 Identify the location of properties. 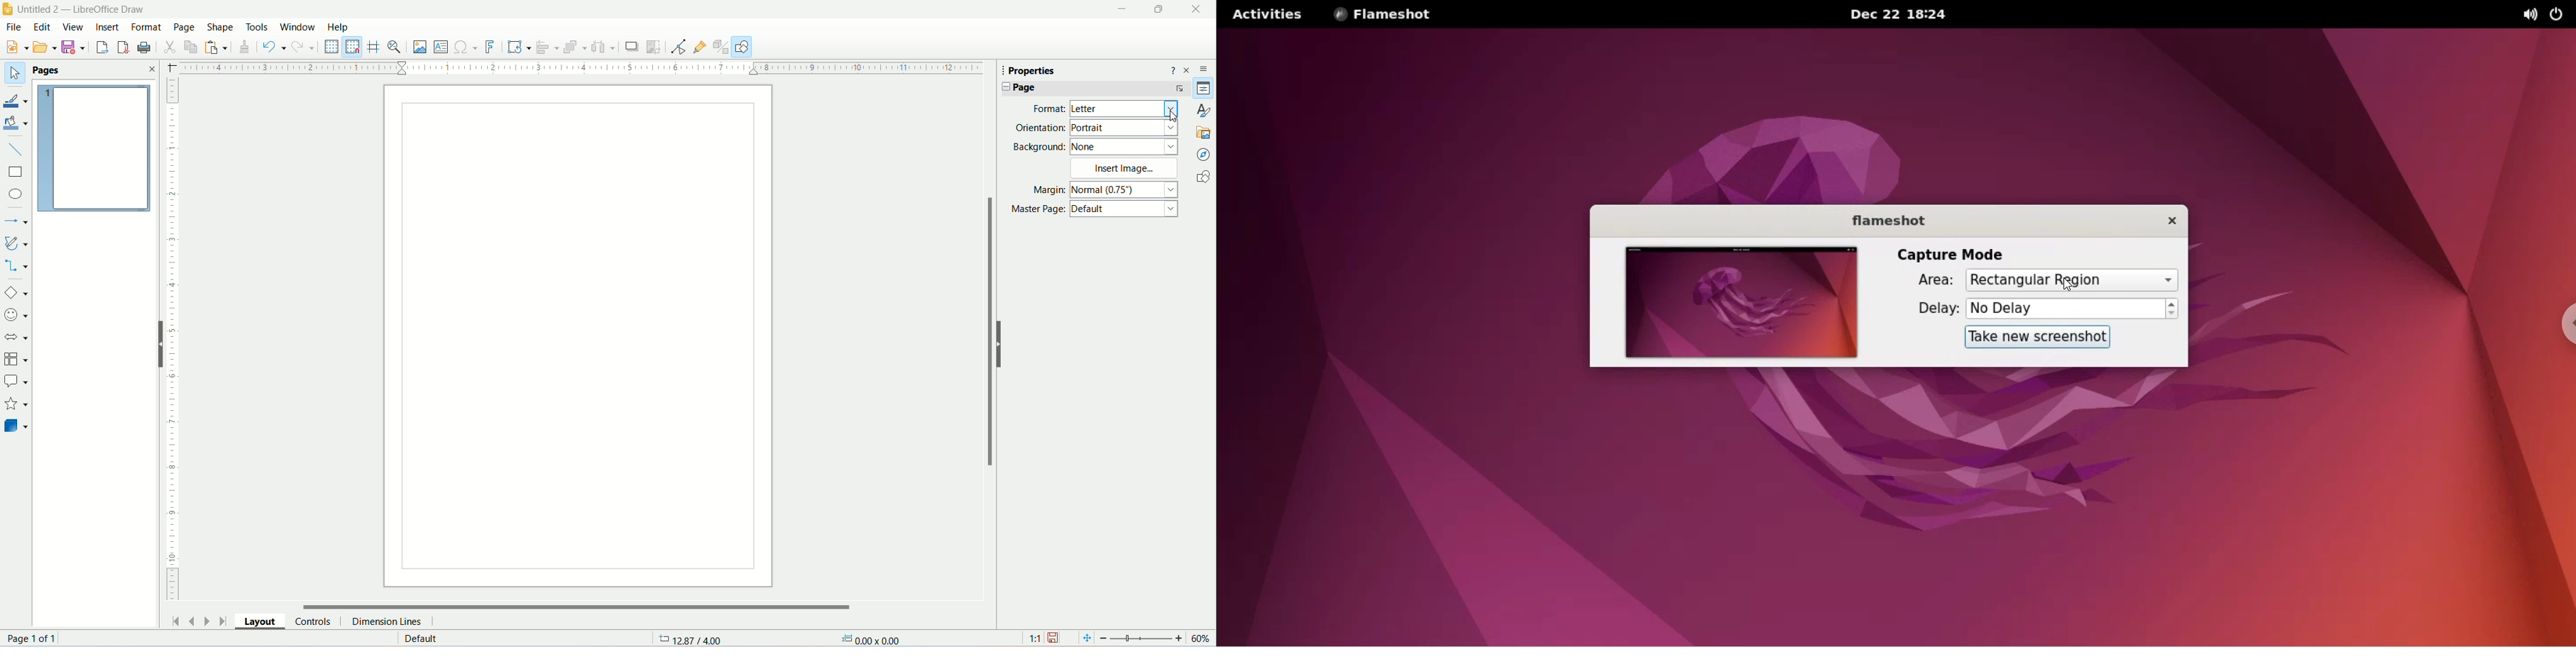
(1204, 87).